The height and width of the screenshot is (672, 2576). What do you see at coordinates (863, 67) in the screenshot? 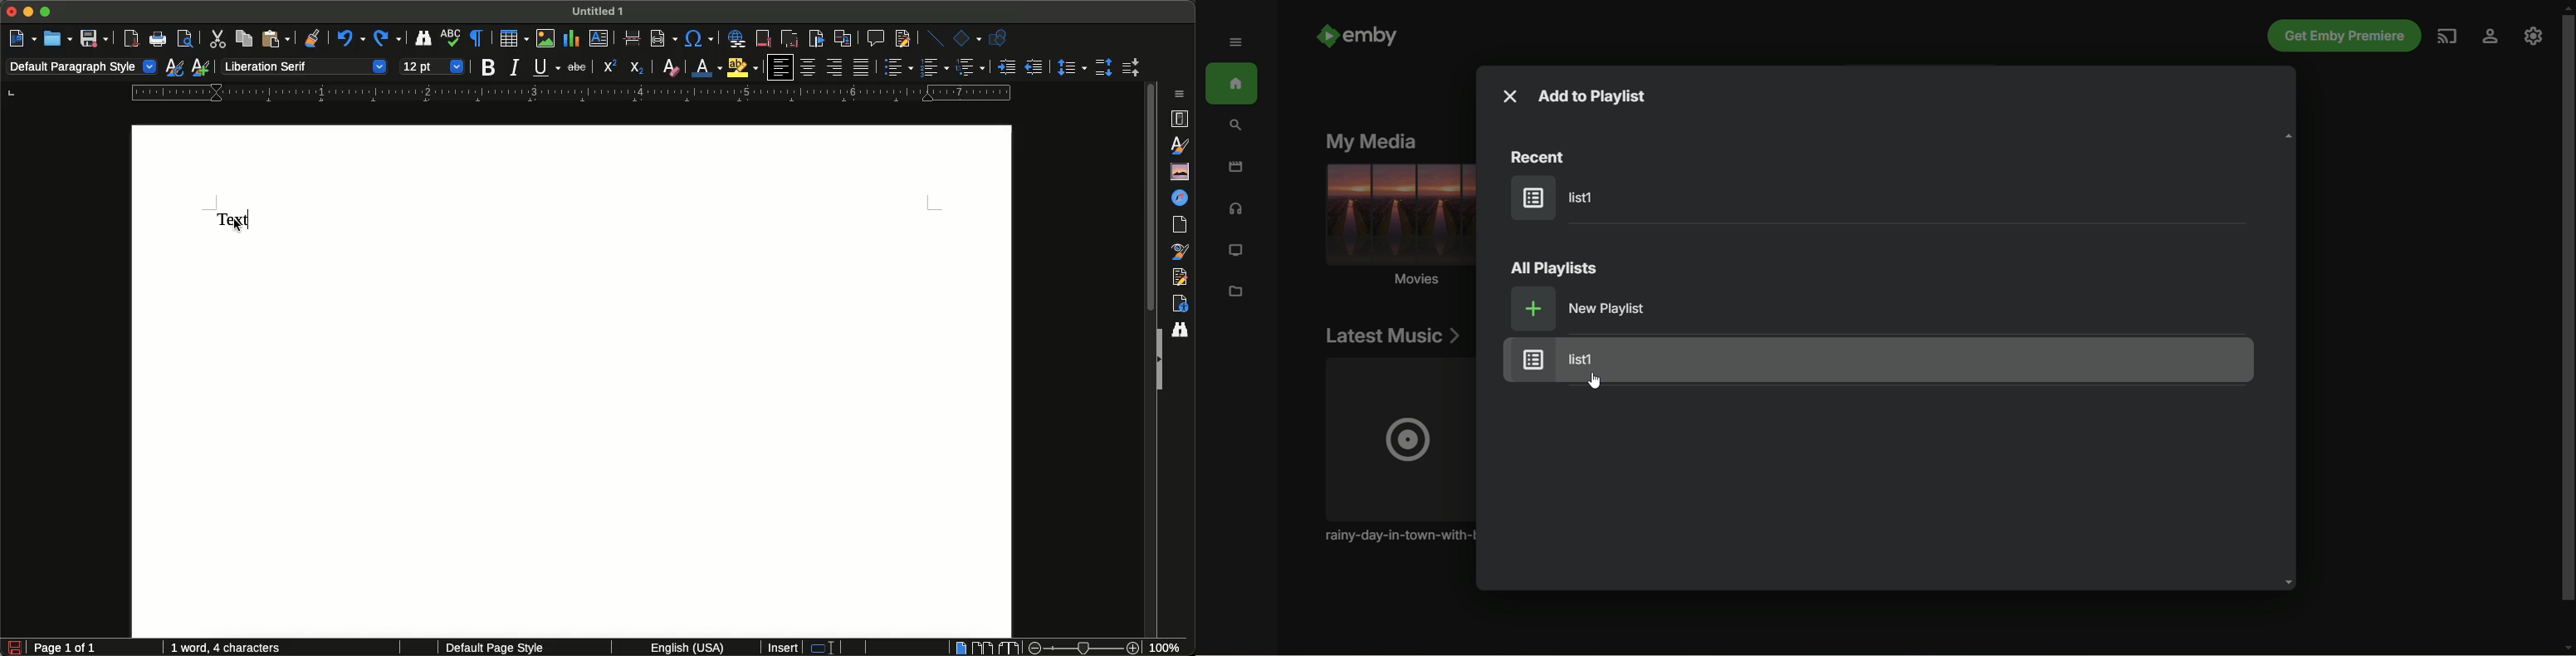
I see `Justified` at bounding box center [863, 67].